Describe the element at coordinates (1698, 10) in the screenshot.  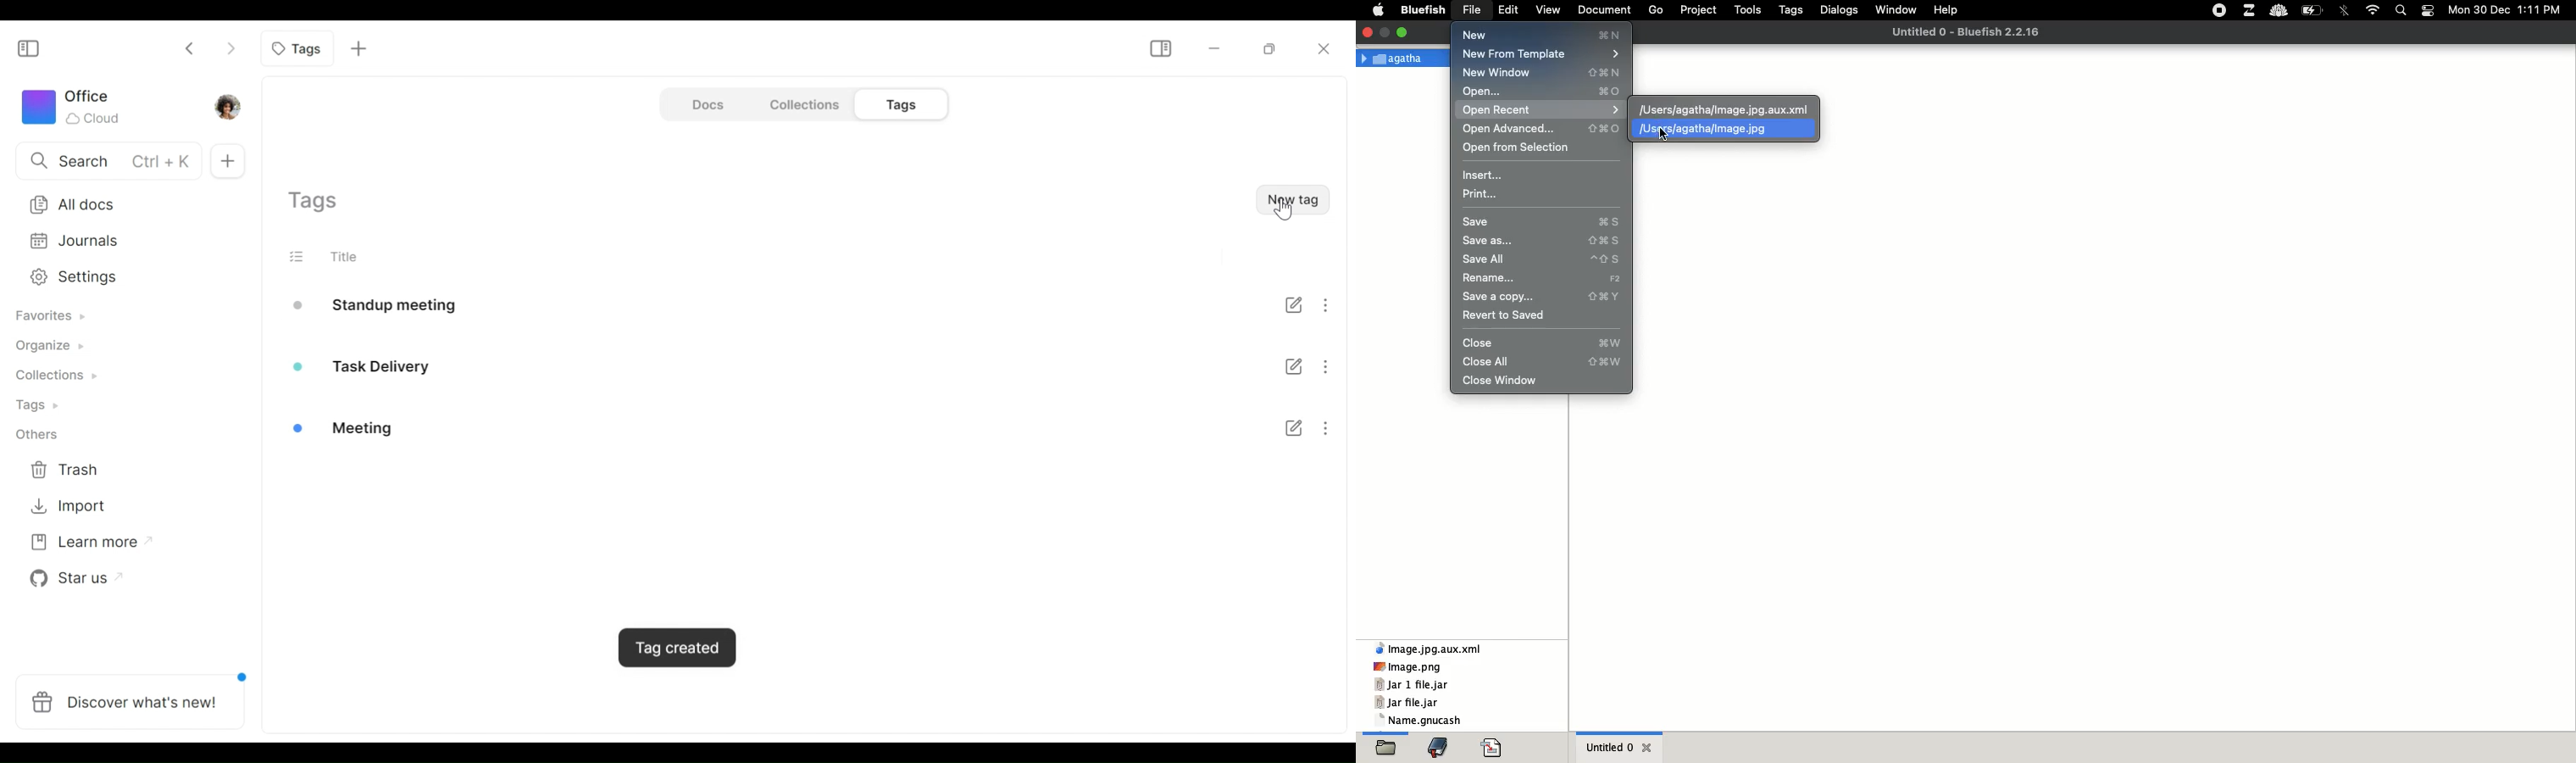
I see `project` at that location.